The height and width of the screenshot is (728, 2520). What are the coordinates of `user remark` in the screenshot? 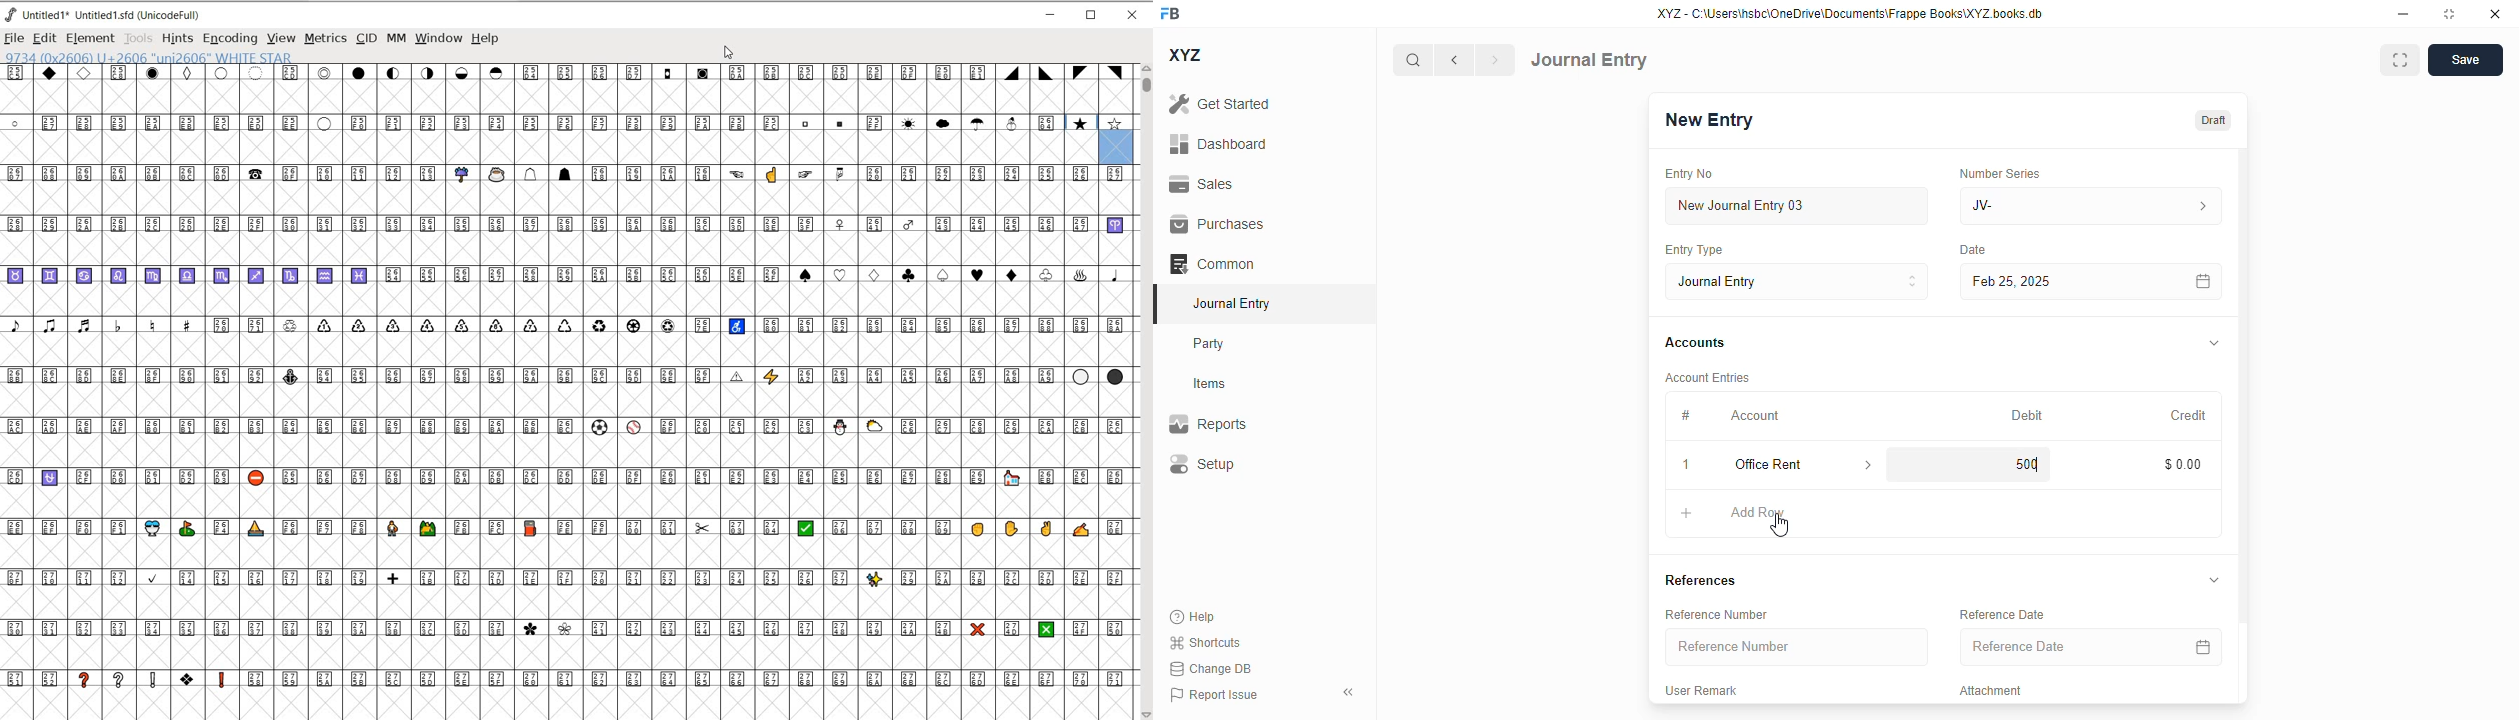 It's located at (1700, 690).